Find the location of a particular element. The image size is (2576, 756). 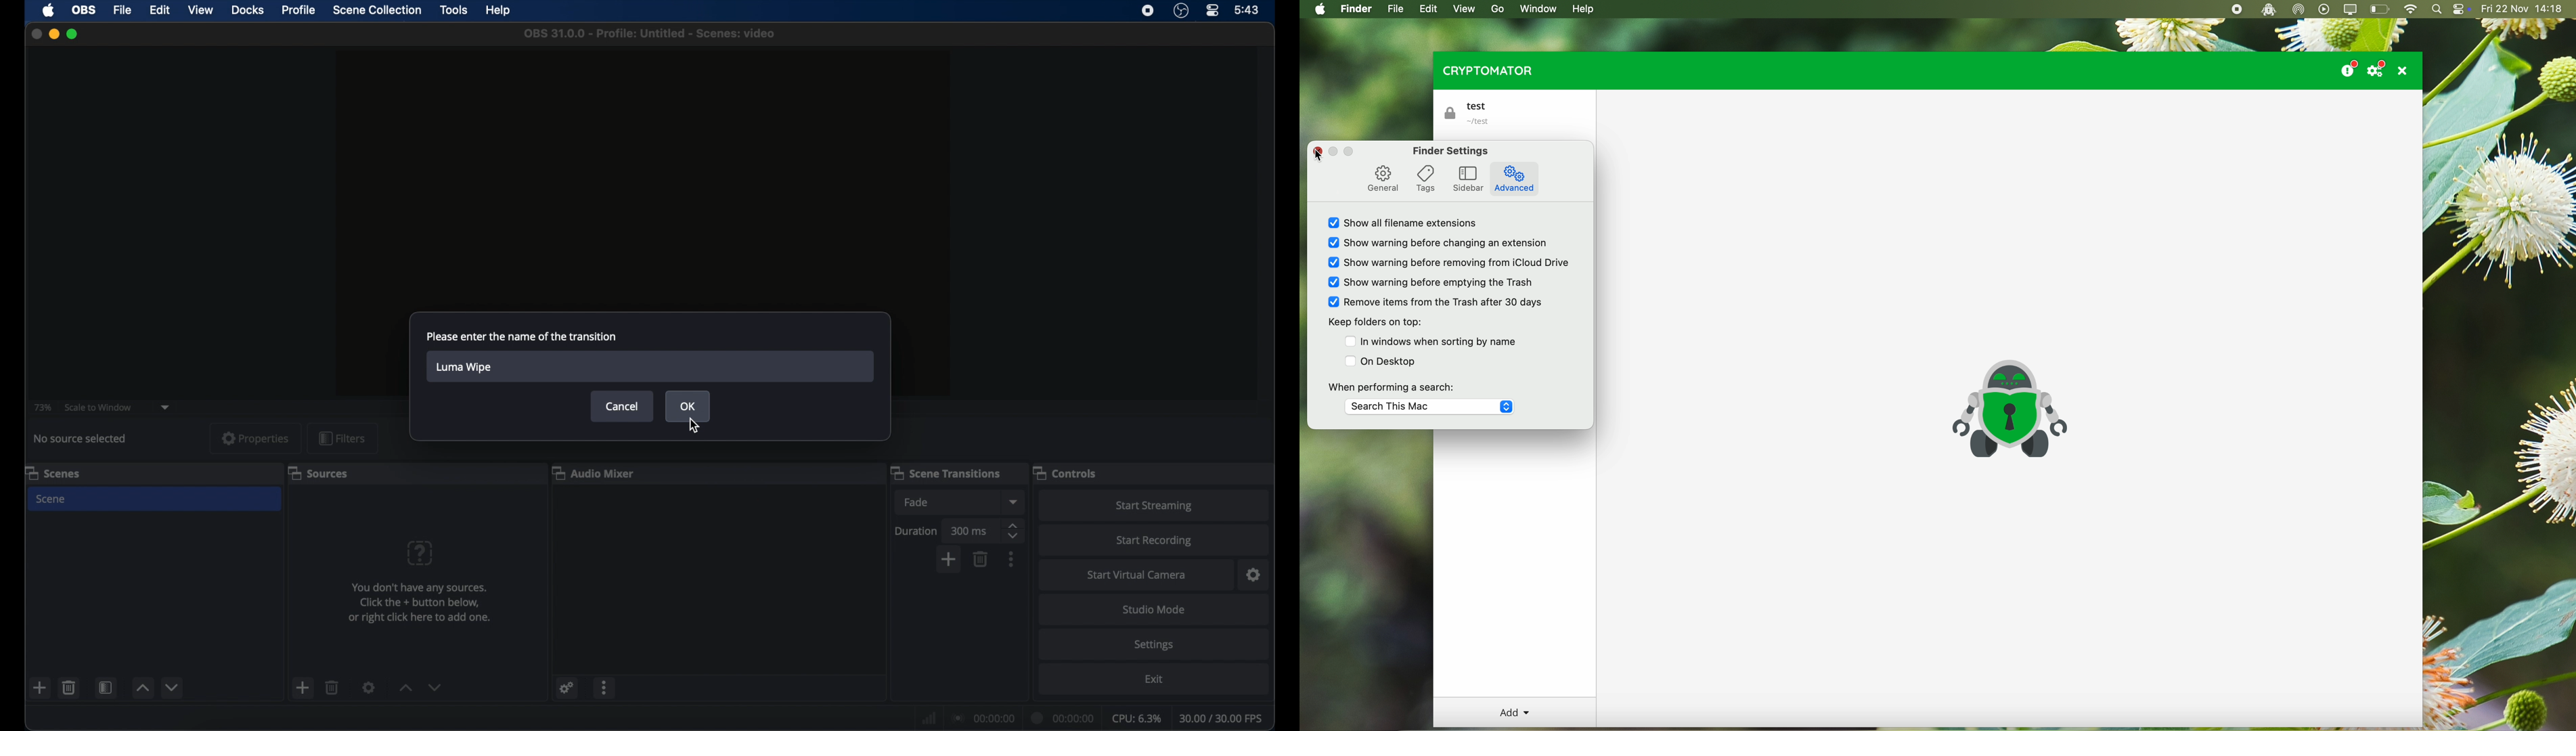

tools is located at coordinates (453, 10).